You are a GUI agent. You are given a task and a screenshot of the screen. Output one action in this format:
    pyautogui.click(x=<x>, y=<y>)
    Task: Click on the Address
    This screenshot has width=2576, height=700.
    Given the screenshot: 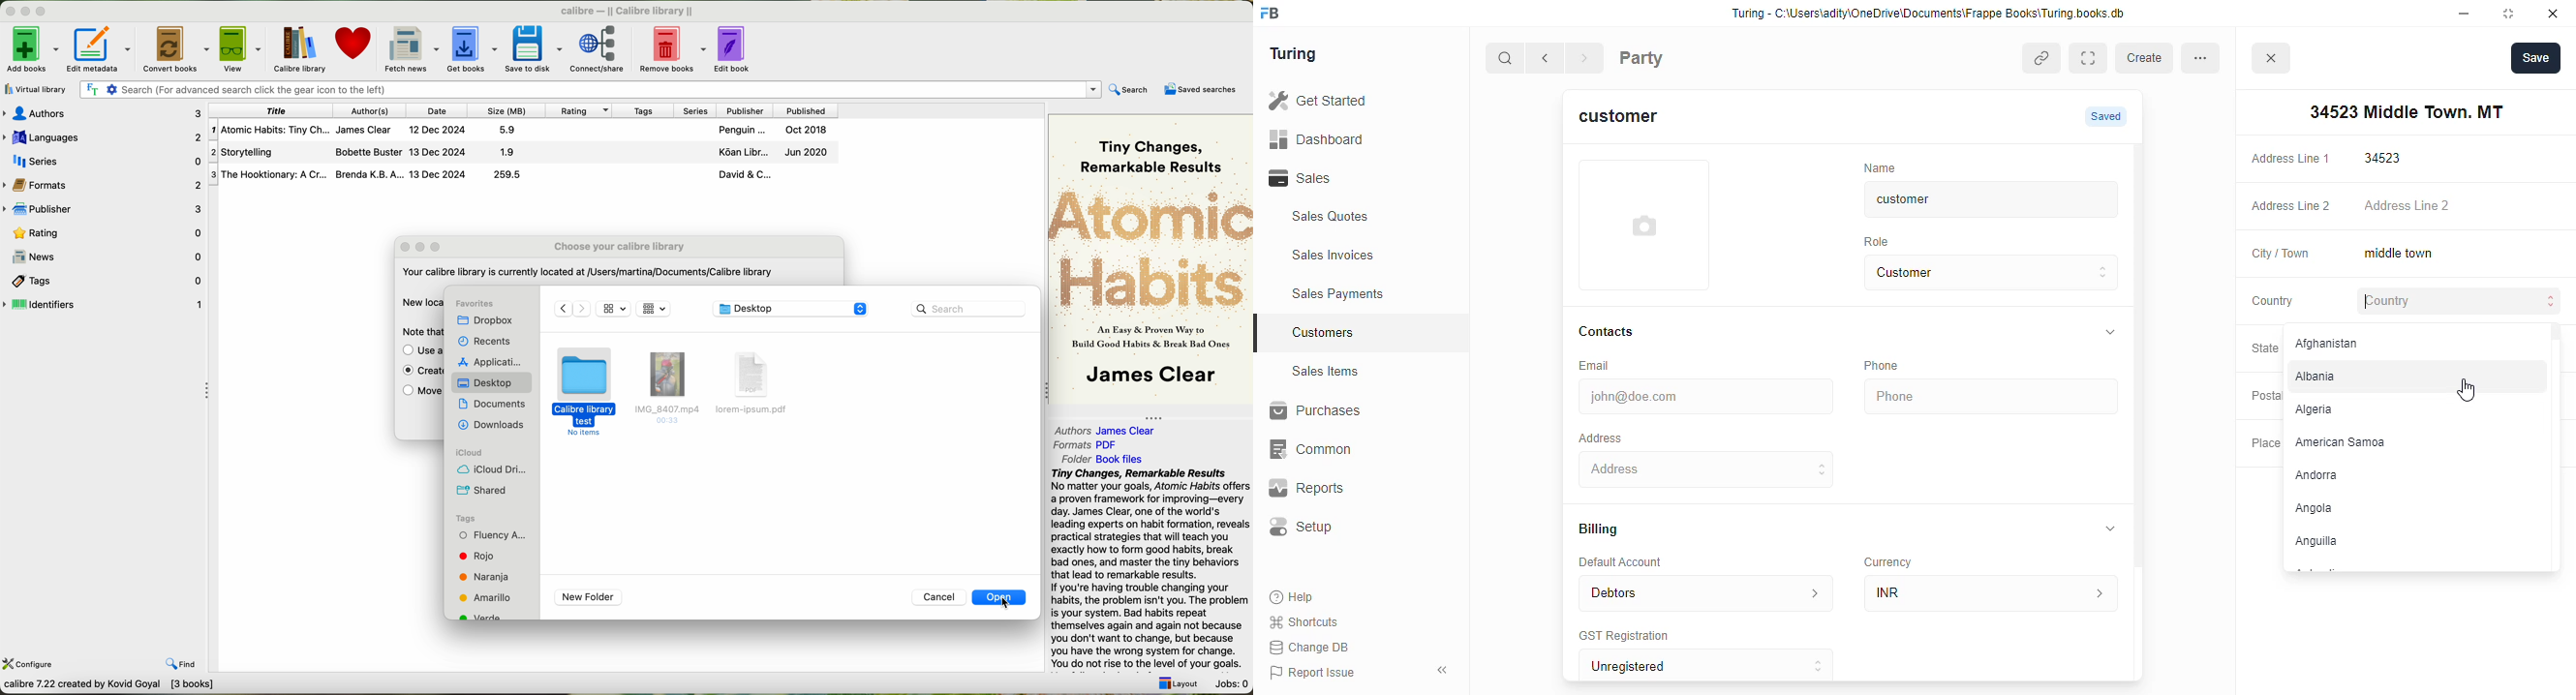 What is the action you would take?
    pyautogui.click(x=1613, y=437)
    